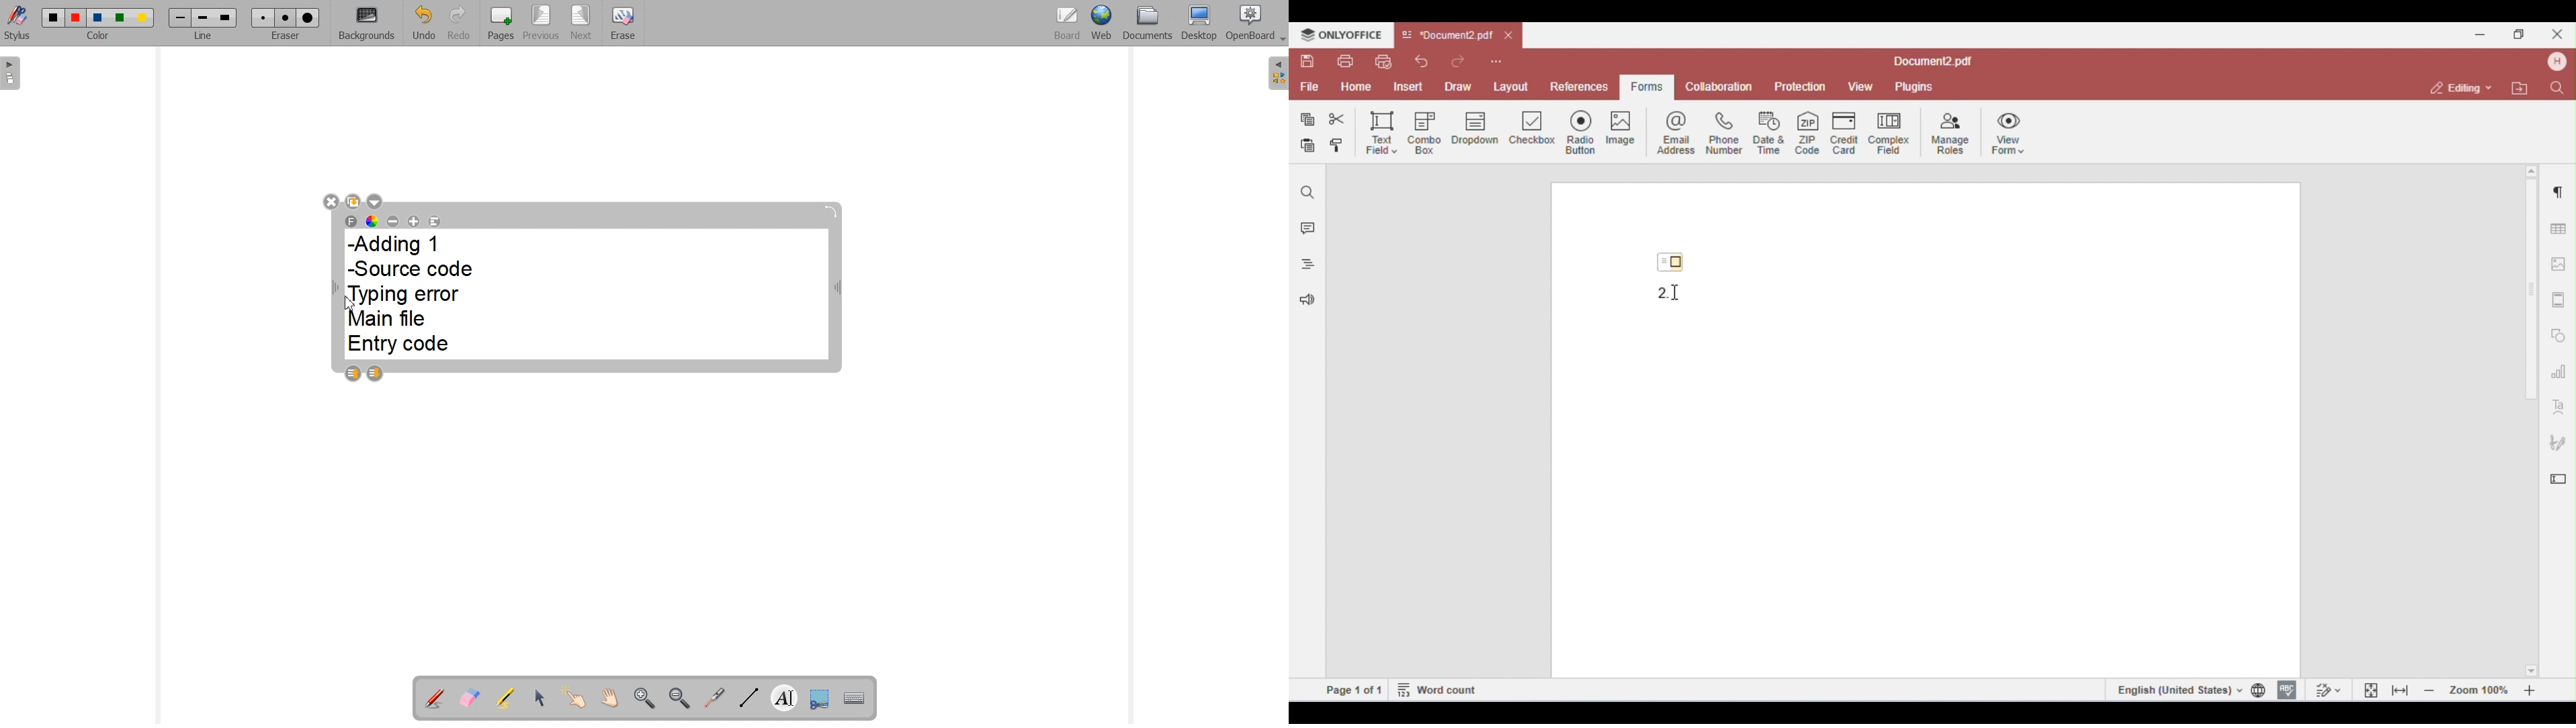 This screenshot has height=728, width=2576. Describe the element at coordinates (353, 201) in the screenshot. I see `Duplicate` at that location.